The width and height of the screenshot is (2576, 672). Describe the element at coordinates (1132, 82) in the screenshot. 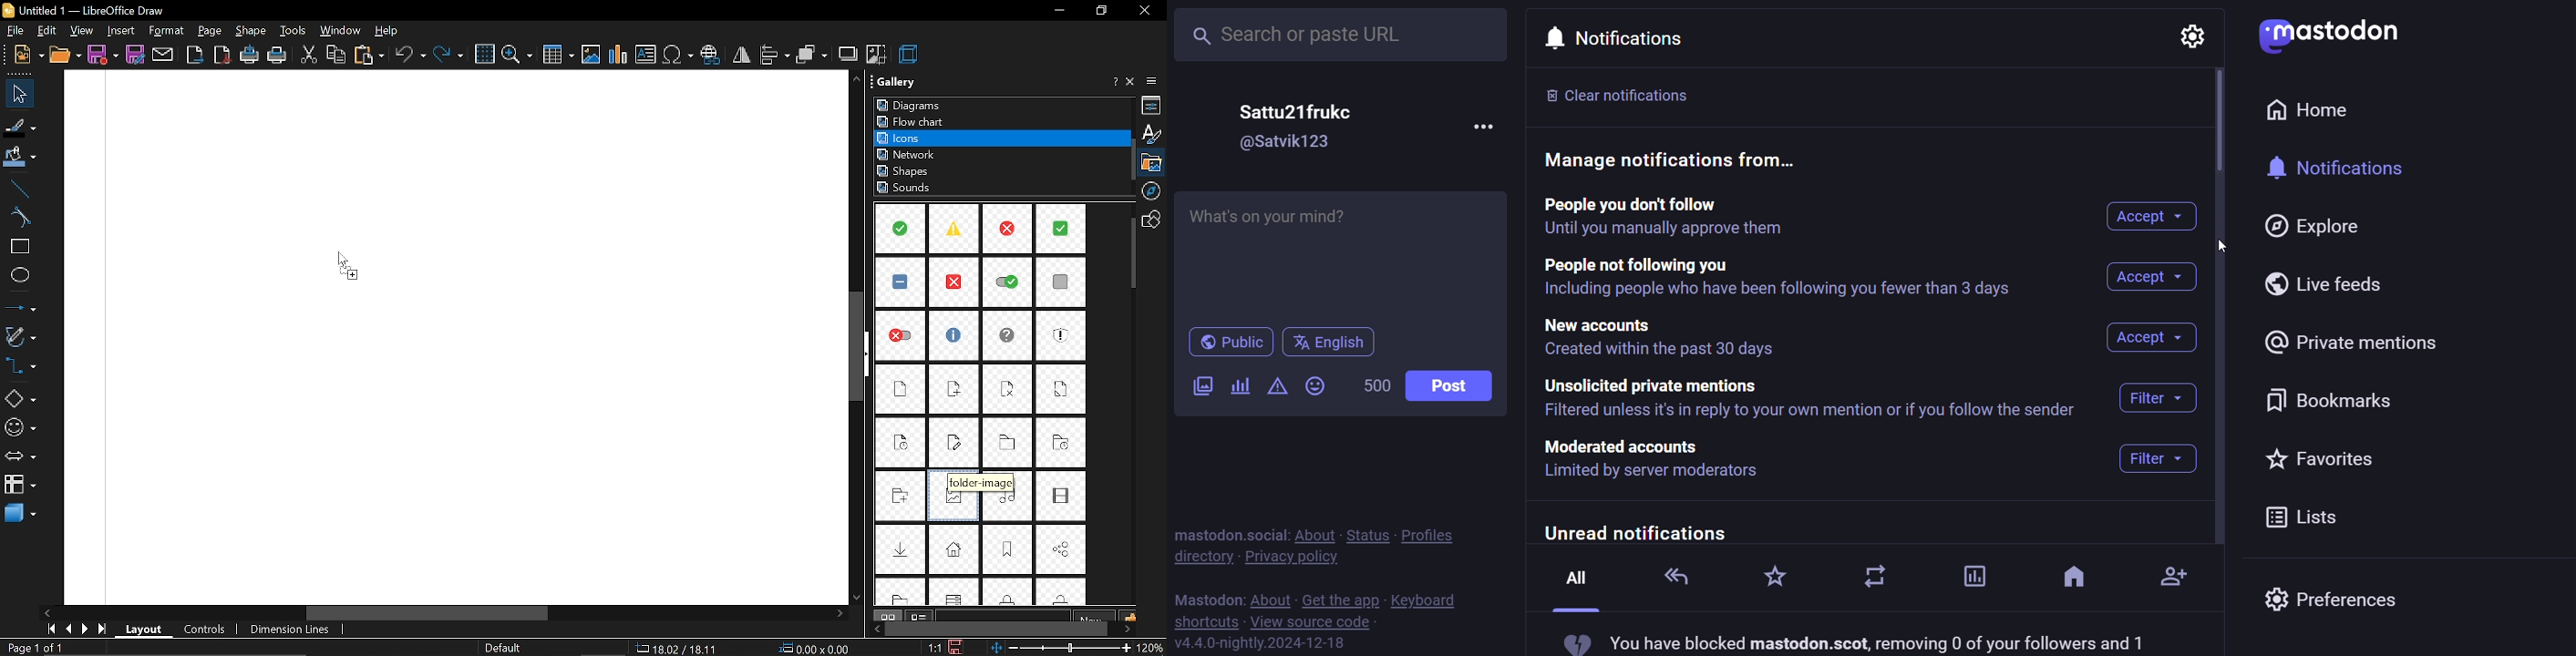

I see `close` at that location.